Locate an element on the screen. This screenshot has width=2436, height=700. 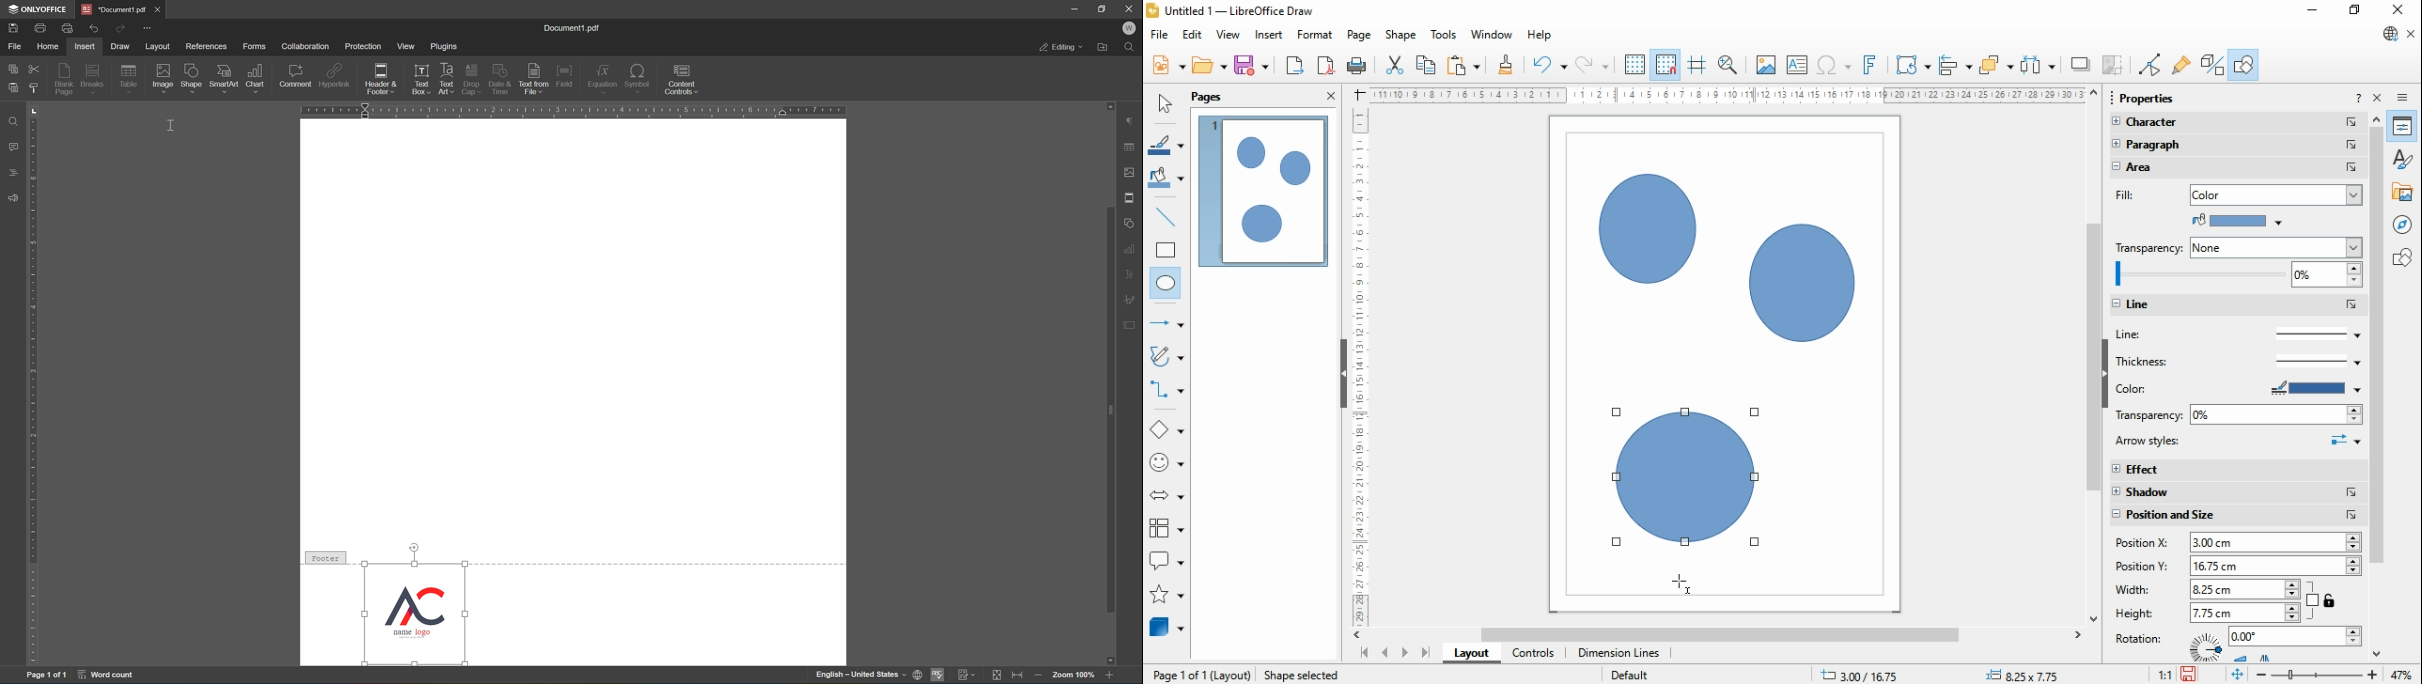
3D Objects is located at coordinates (1165, 627).